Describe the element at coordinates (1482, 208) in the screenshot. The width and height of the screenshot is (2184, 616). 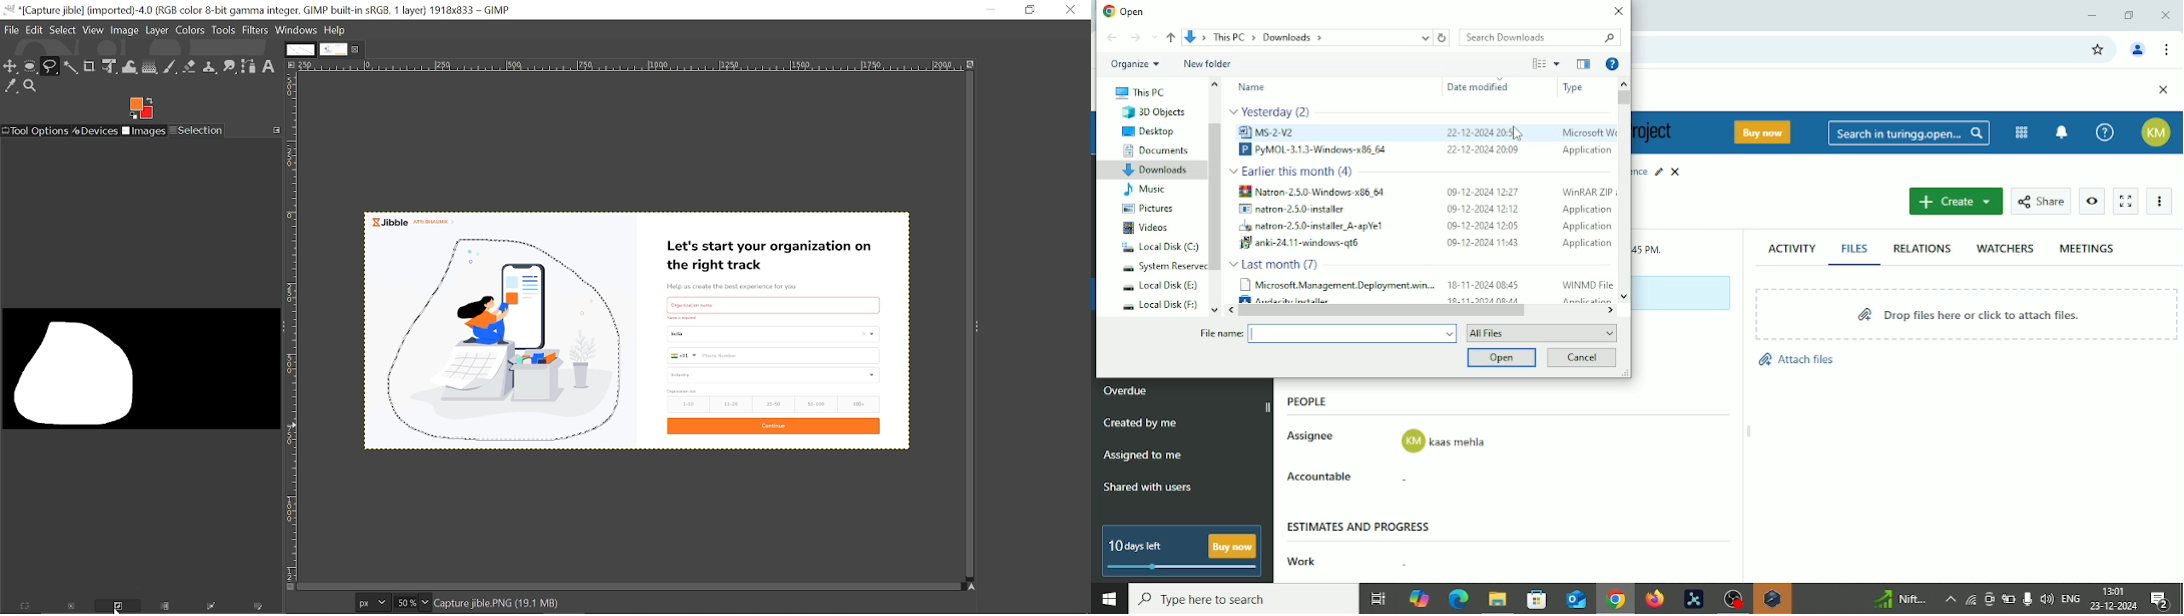
I see `09-12-2004 1202` at that location.